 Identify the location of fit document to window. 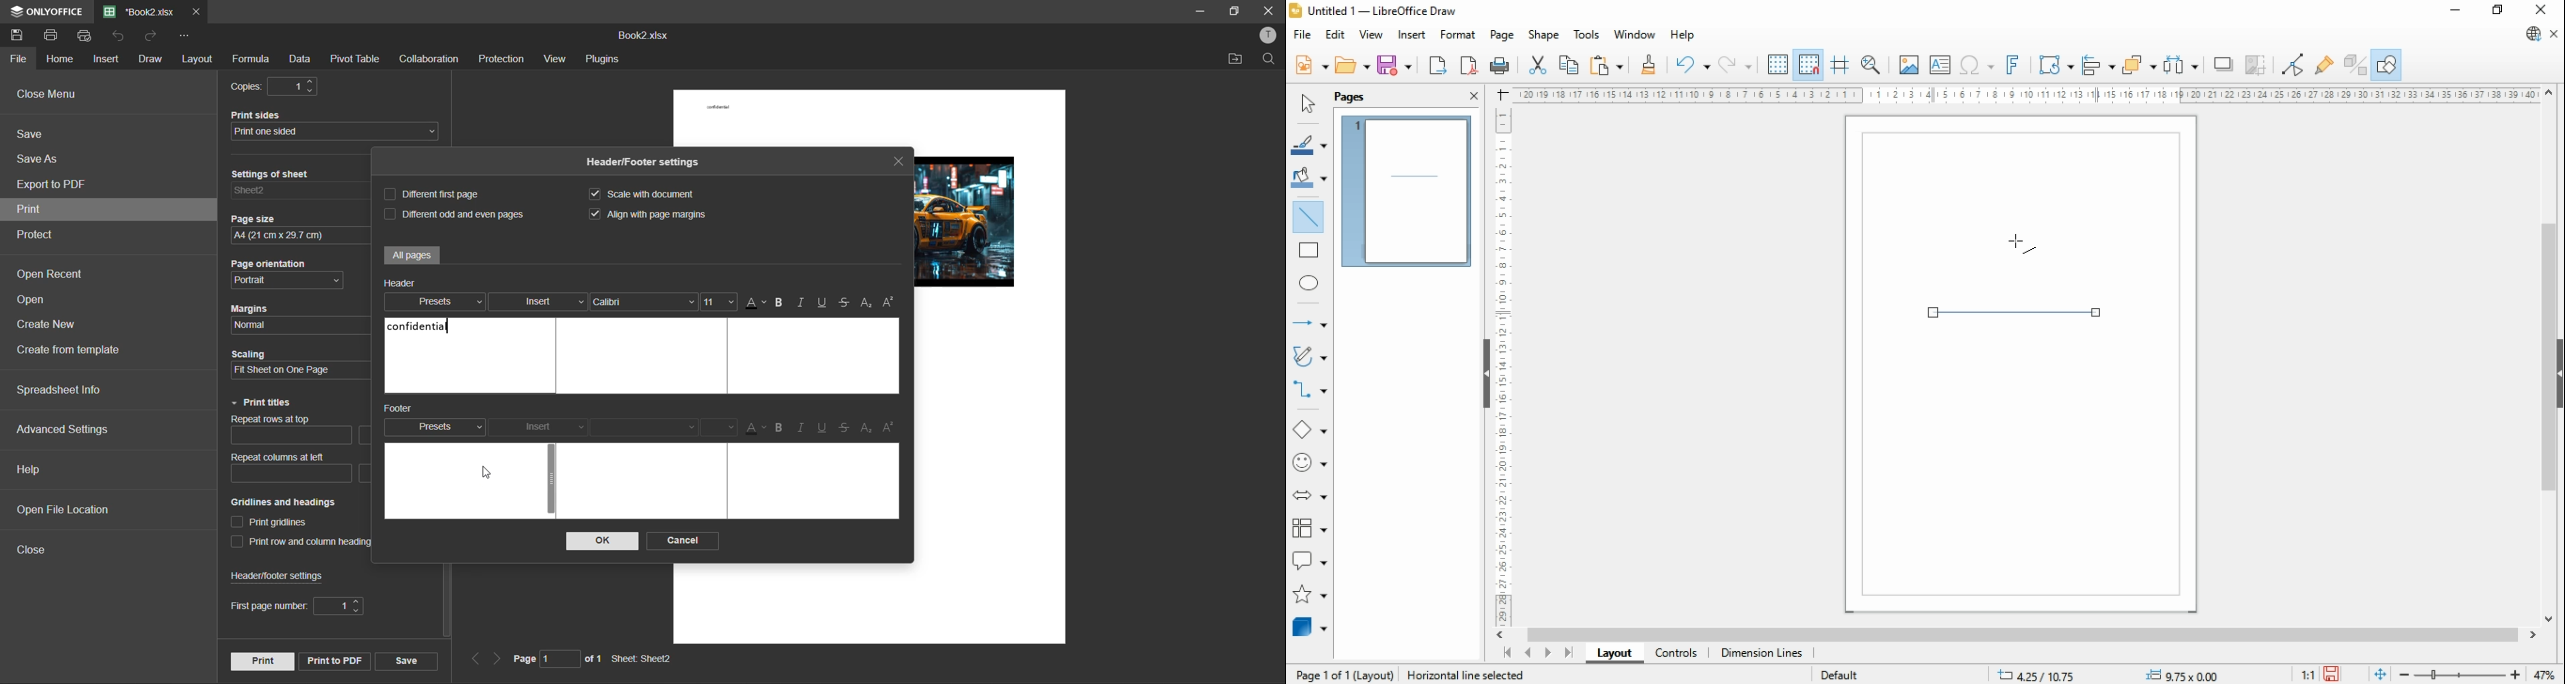
(2380, 675).